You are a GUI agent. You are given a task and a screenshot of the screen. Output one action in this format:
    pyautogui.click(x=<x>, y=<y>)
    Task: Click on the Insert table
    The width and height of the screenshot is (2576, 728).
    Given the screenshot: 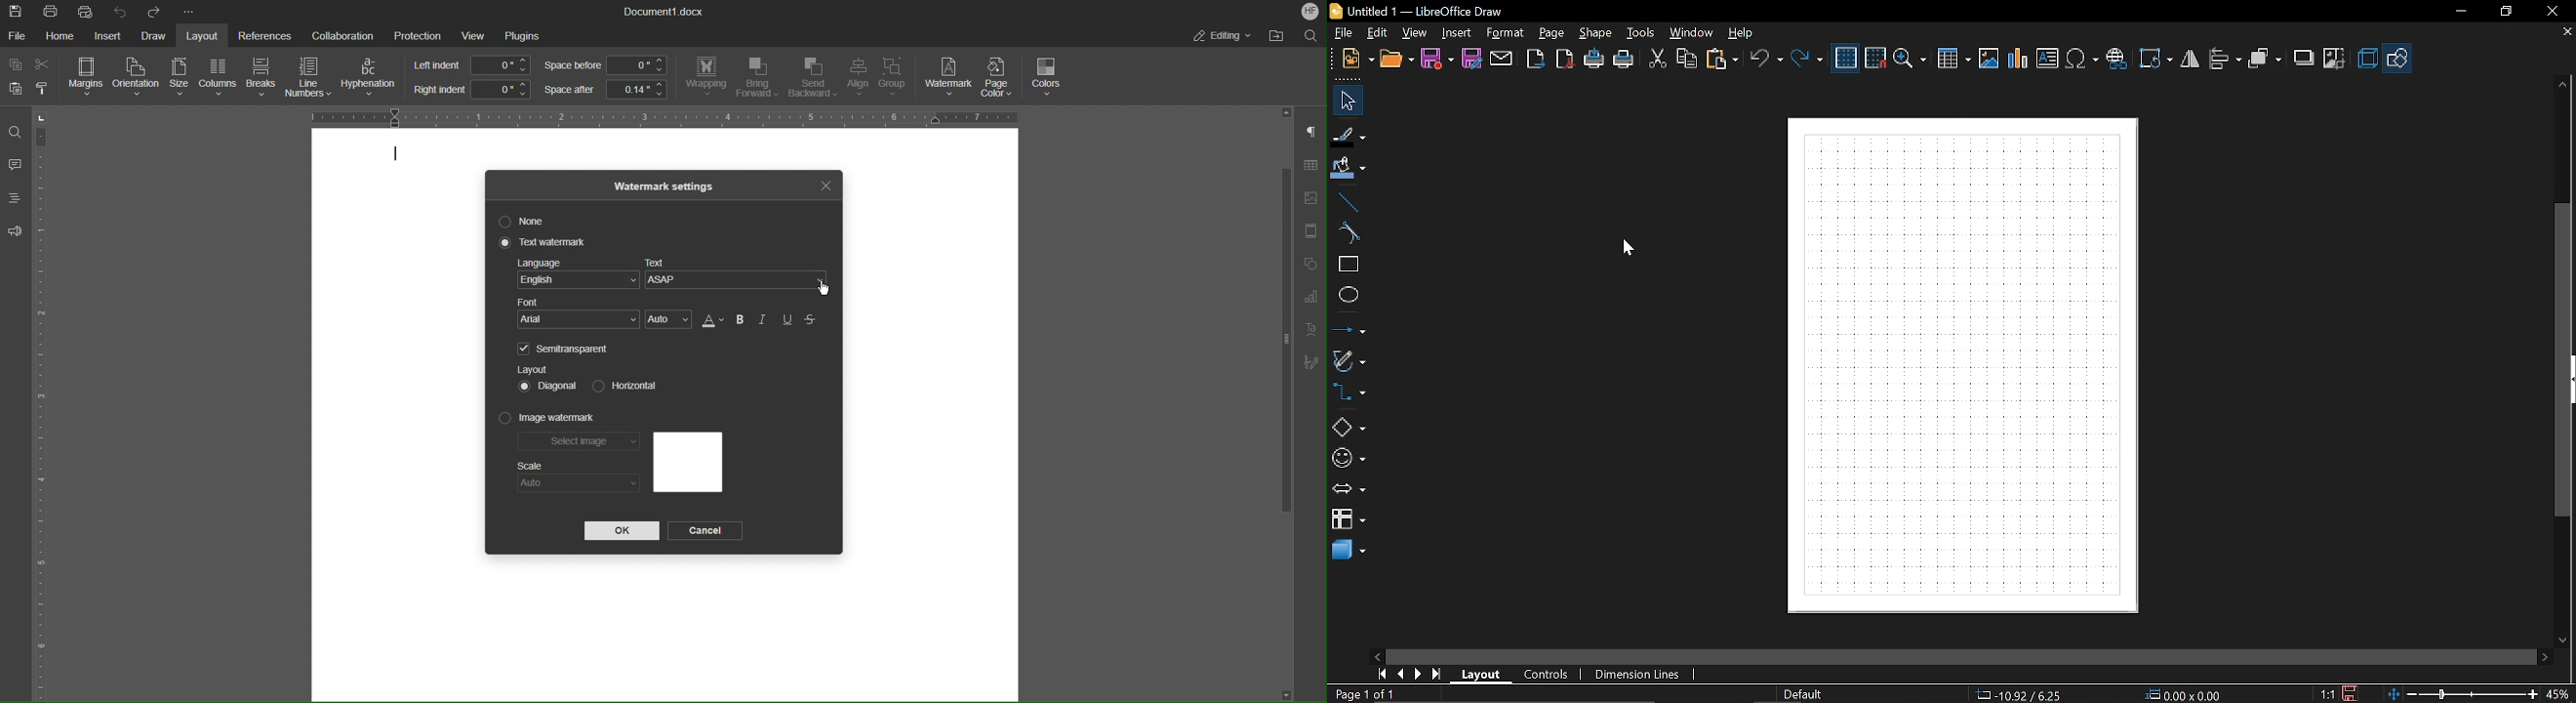 What is the action you would take?
    pyautogui.click(x=1953, y=60)
    